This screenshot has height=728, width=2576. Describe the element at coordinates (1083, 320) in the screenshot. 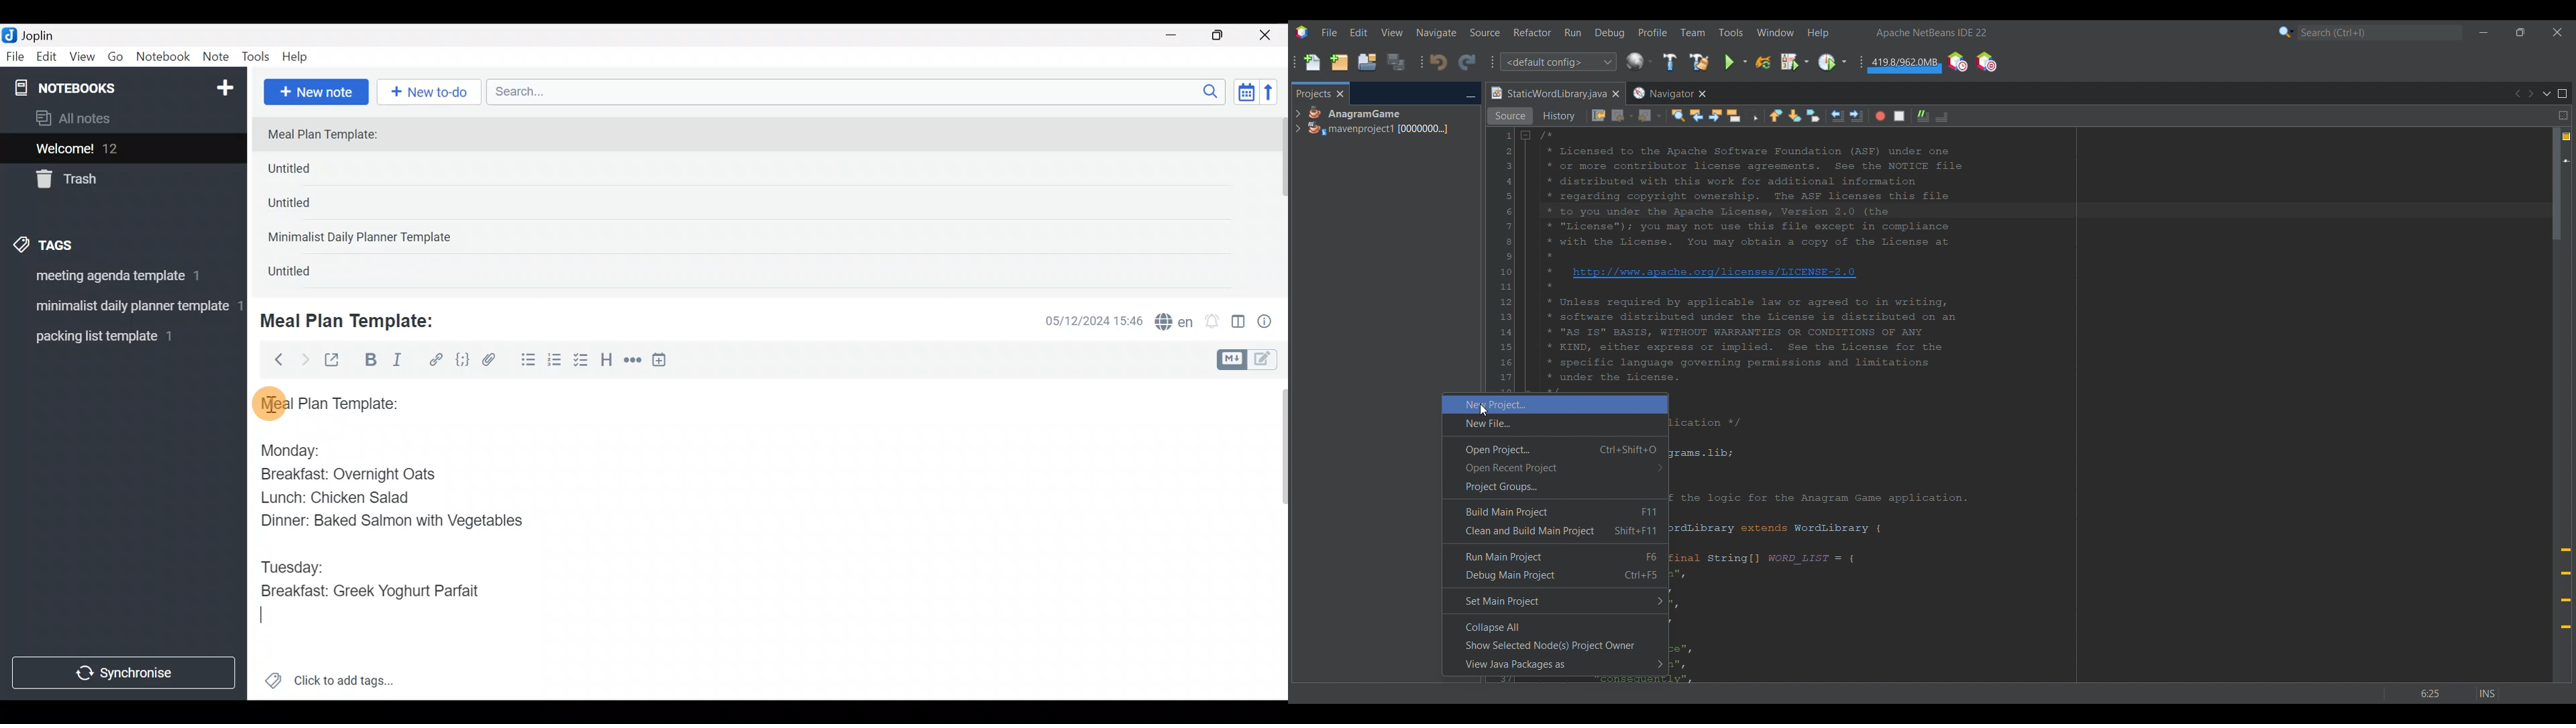

I see `Date & time` at that location.